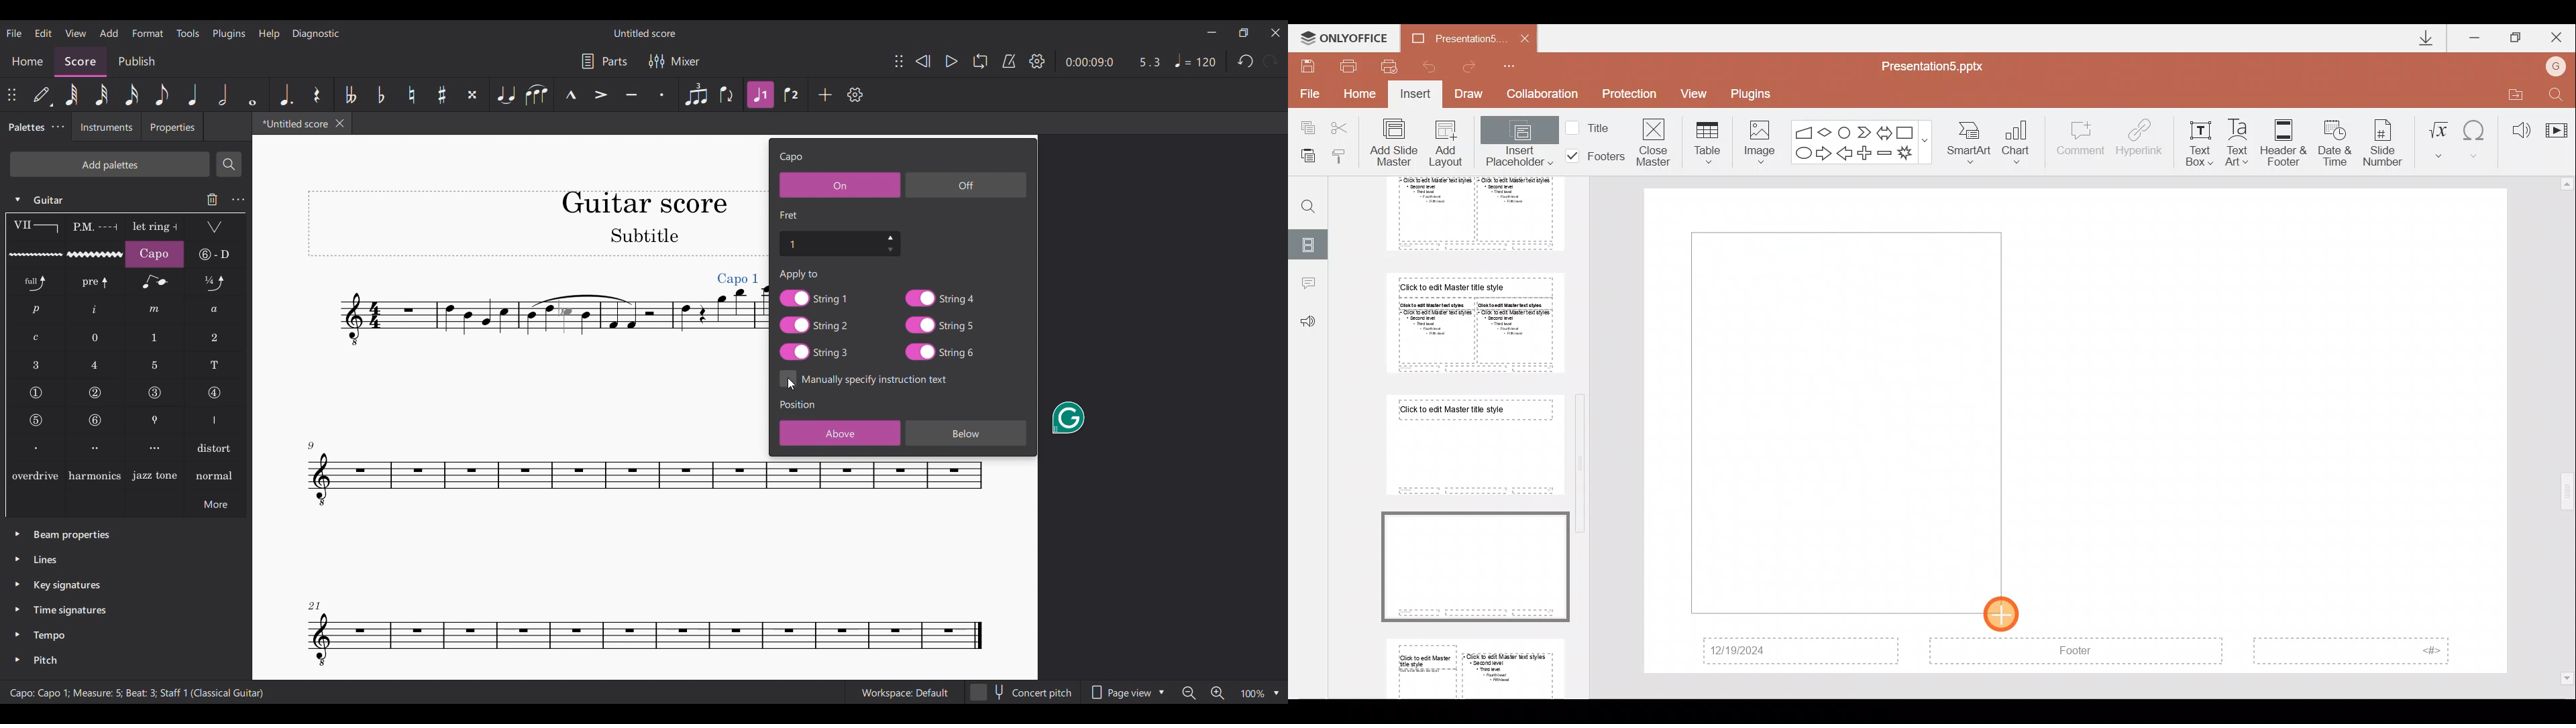 This screenshot has height=728, width=2576. Describe the element at coordinates (1397, 143) in the screenshot. I see `Add slide master` at that location.